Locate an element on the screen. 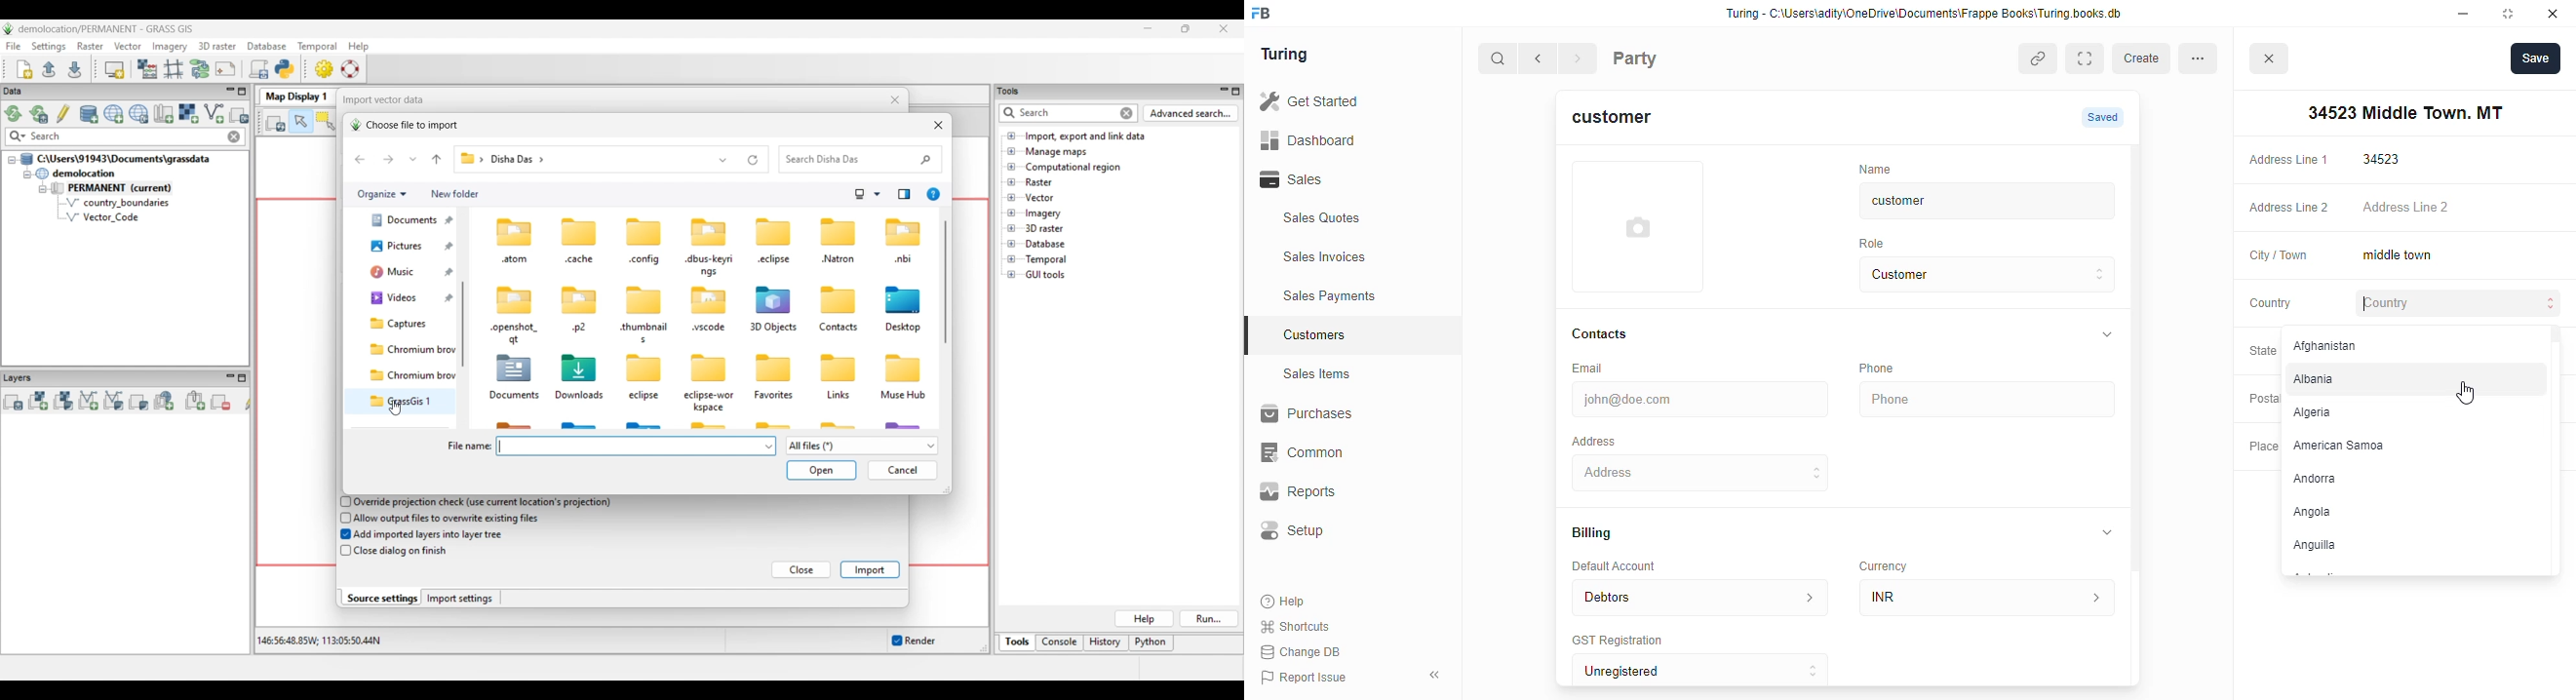 Image resolution: width=2576 pixels, height=700 pixels. Algeria is located at coordinates (2410, 415).